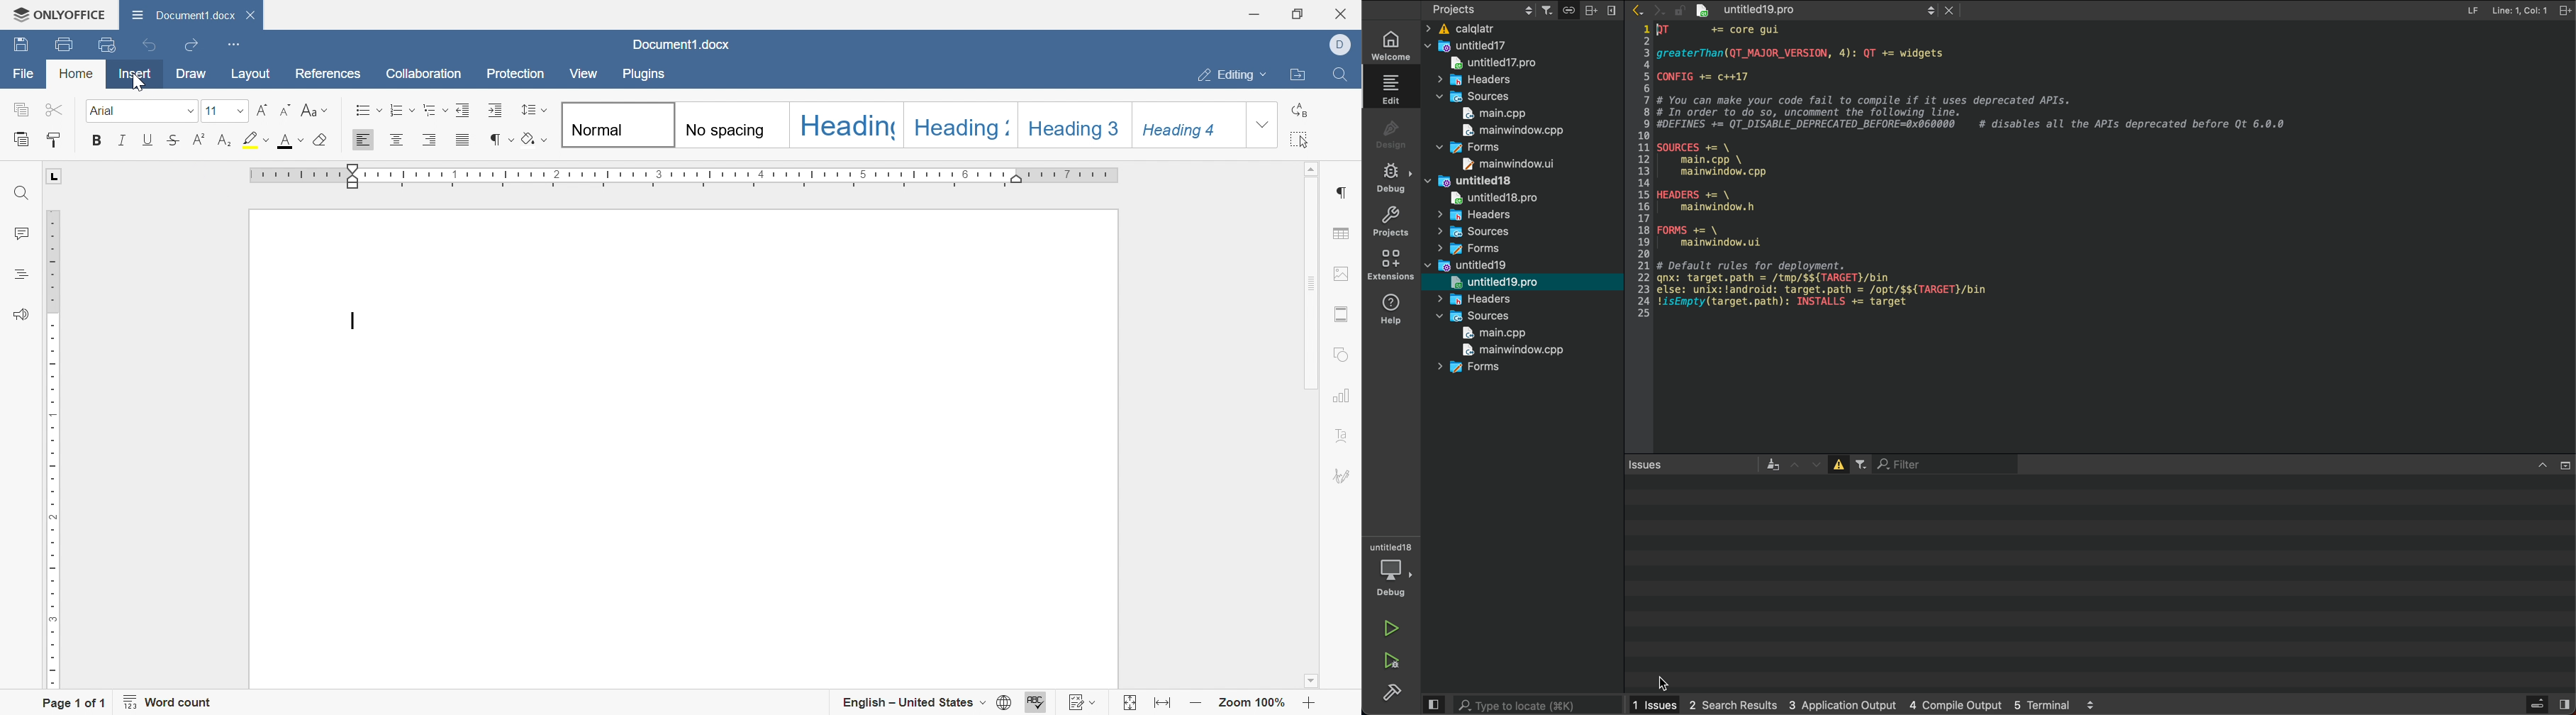 The width and height of the screenshot is (2576, 728). I want to click on Normal, so click(618, 125).